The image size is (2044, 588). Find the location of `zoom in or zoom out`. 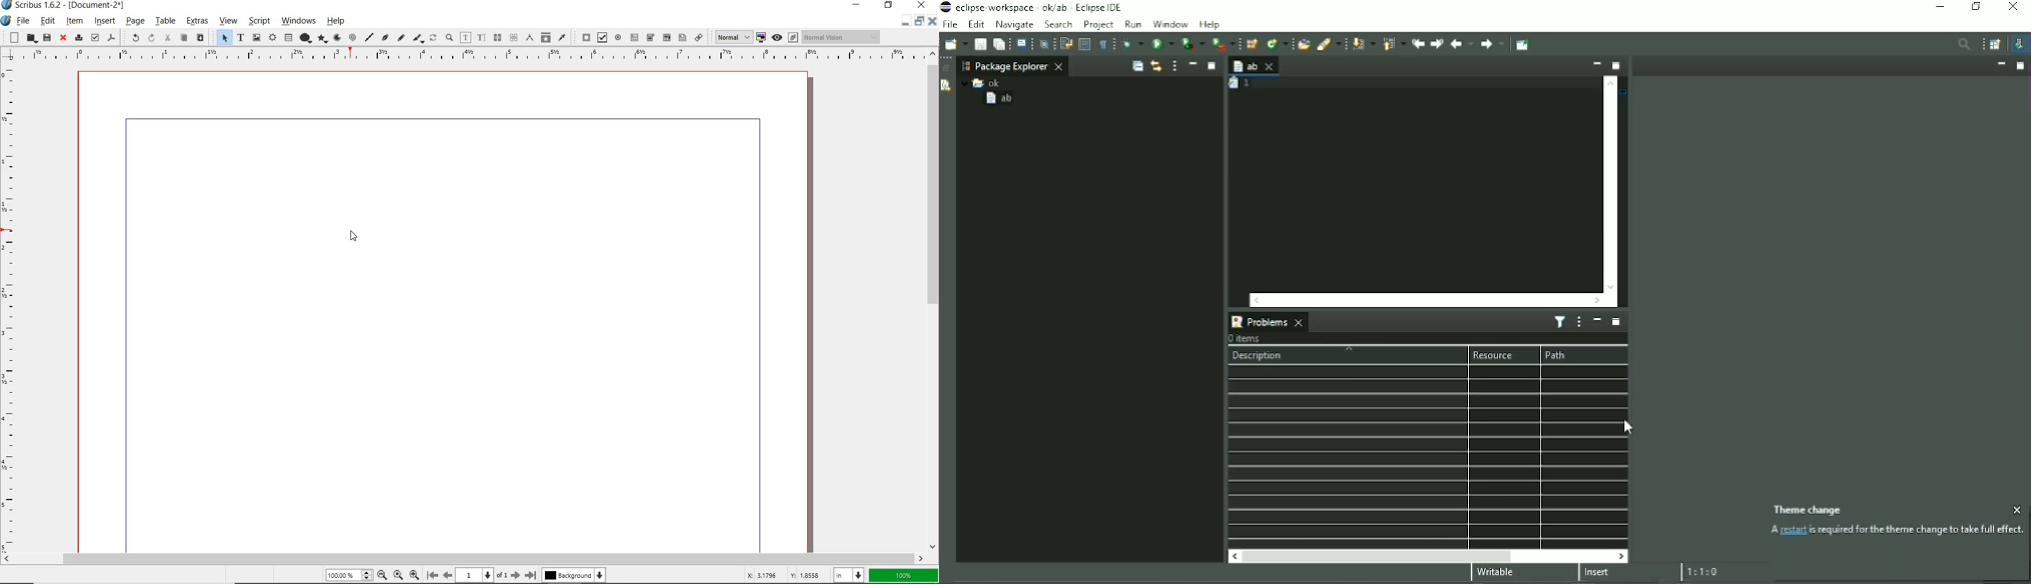

zoom in or zoom out is located at coordinates (449, 37).